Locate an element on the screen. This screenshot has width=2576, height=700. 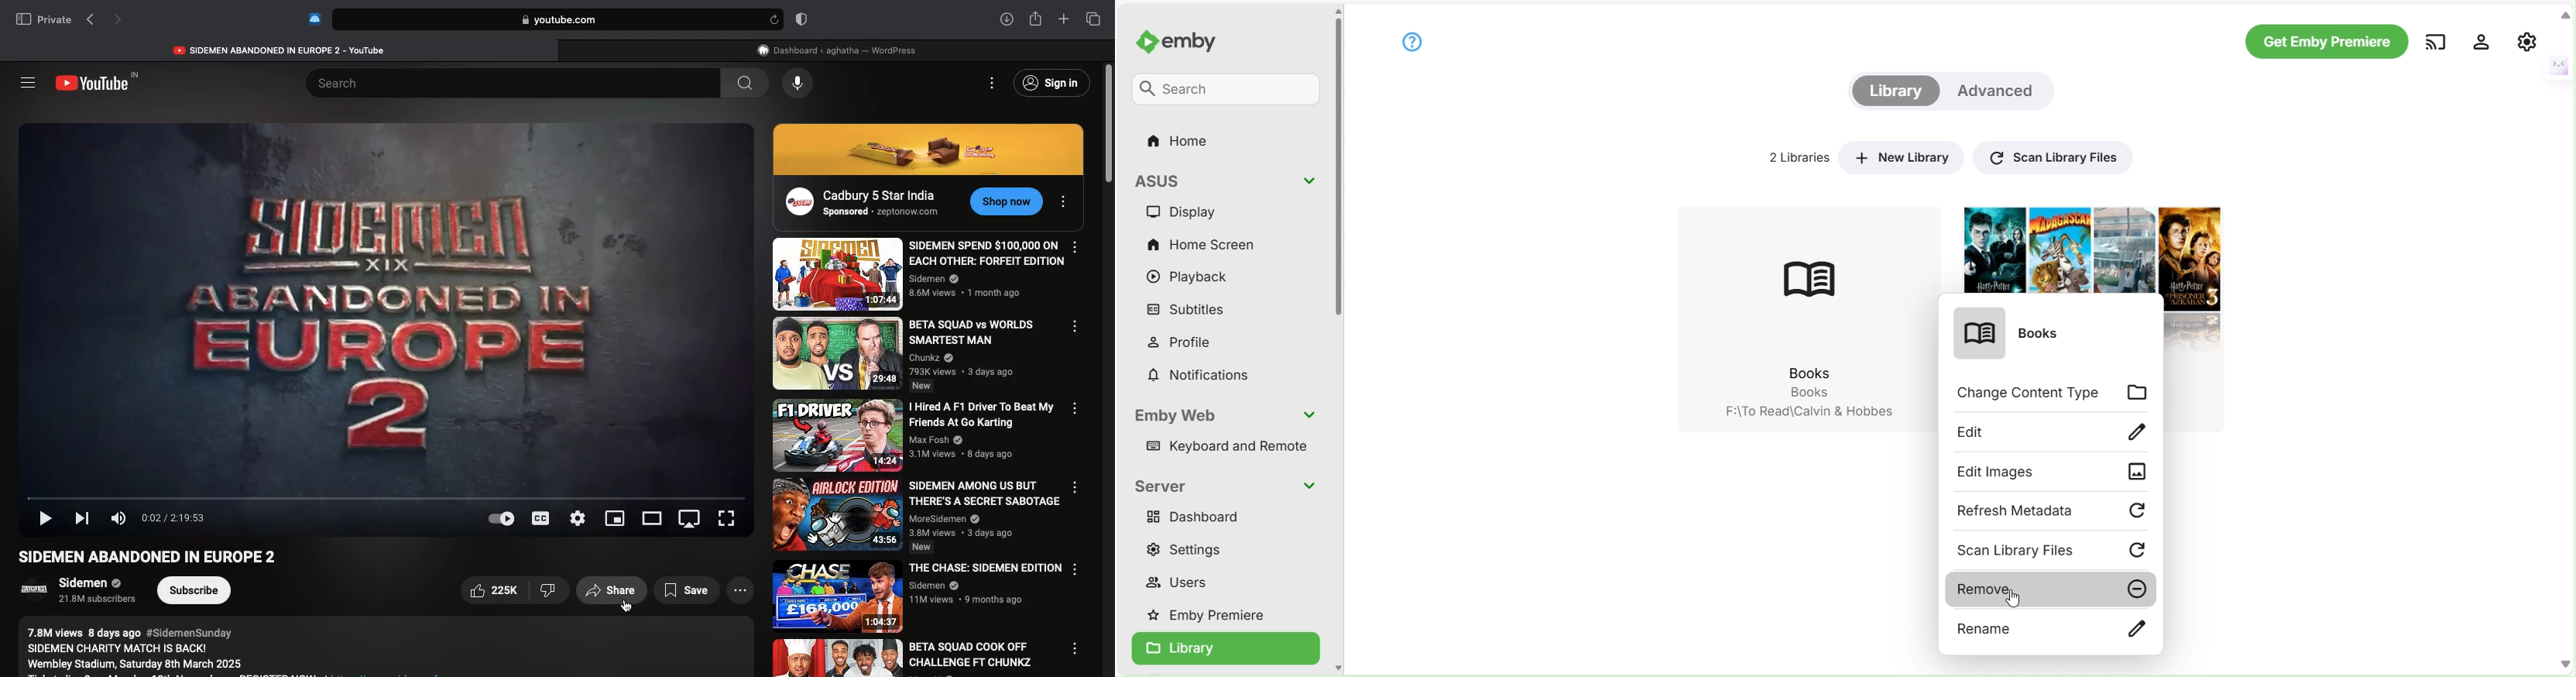
Video name is located at coordinates (911, 658).